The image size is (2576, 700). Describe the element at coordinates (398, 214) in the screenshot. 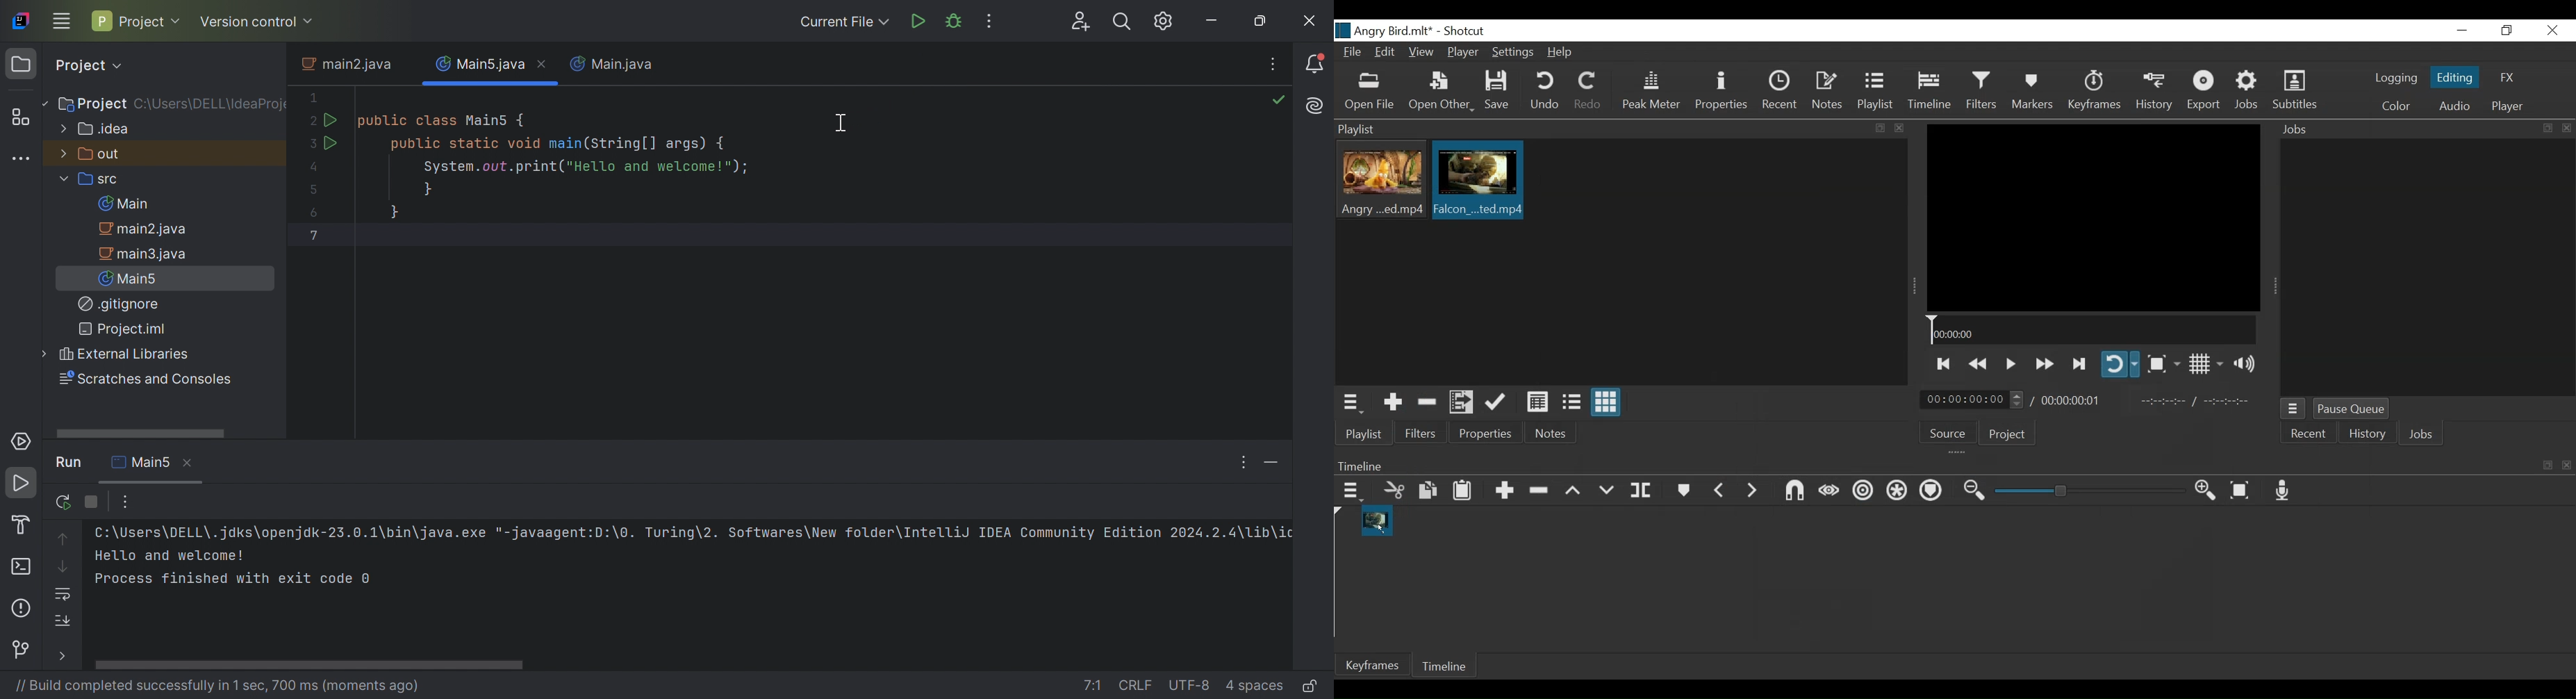

I see `}` at that location.